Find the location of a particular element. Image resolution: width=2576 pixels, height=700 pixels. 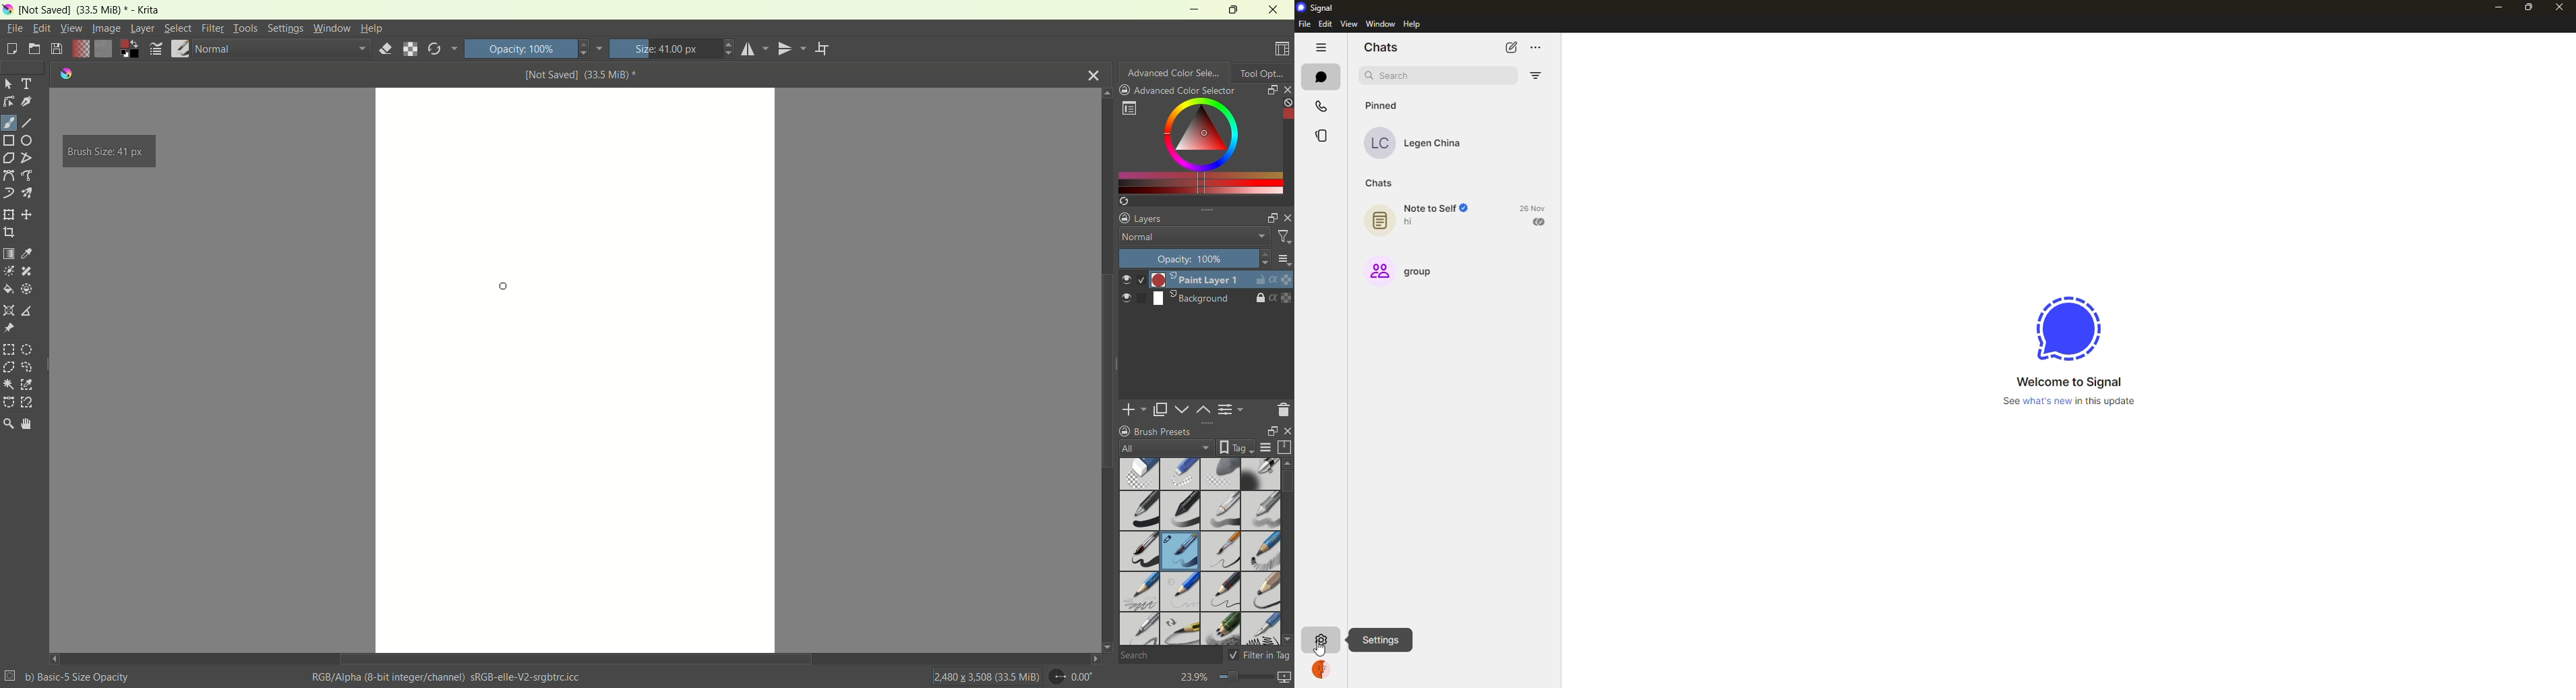

Background is located at coordinates (1174, 299).